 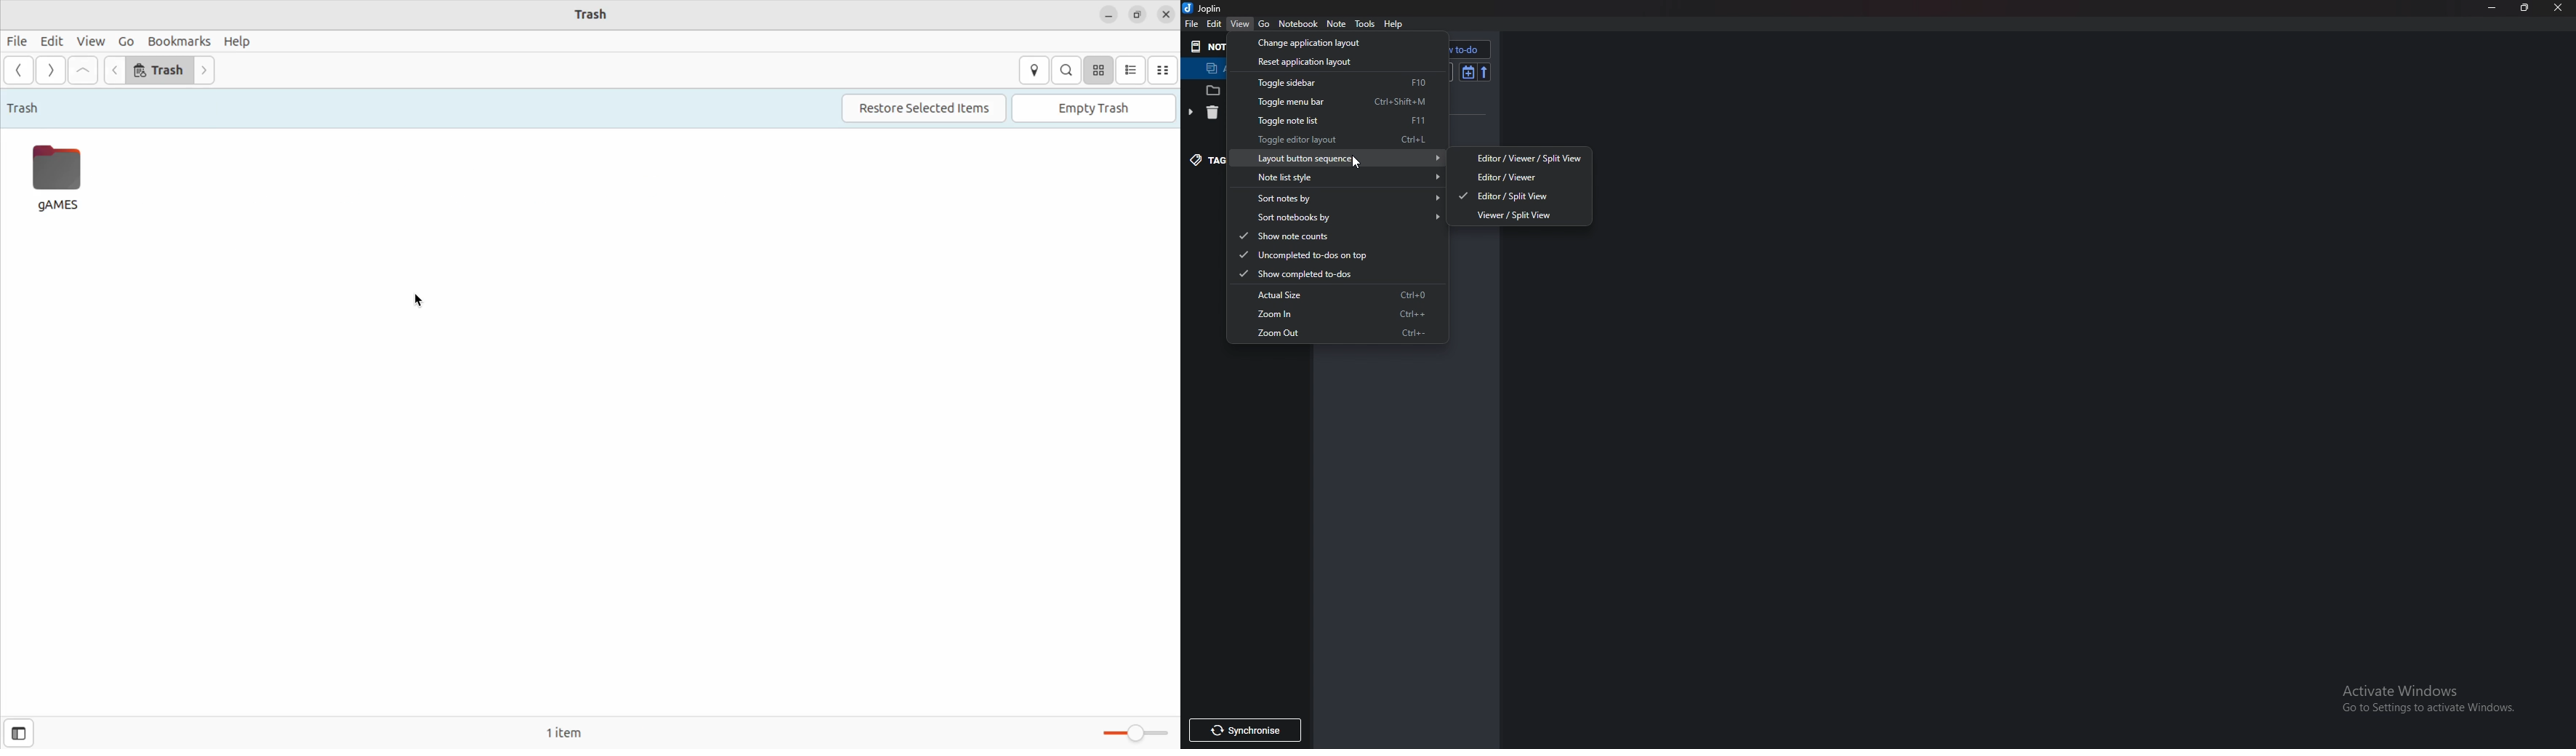 What do you see at coordinates (1194, 24) in the screenshot?
I see `file` at bounding box center [1194, 24].